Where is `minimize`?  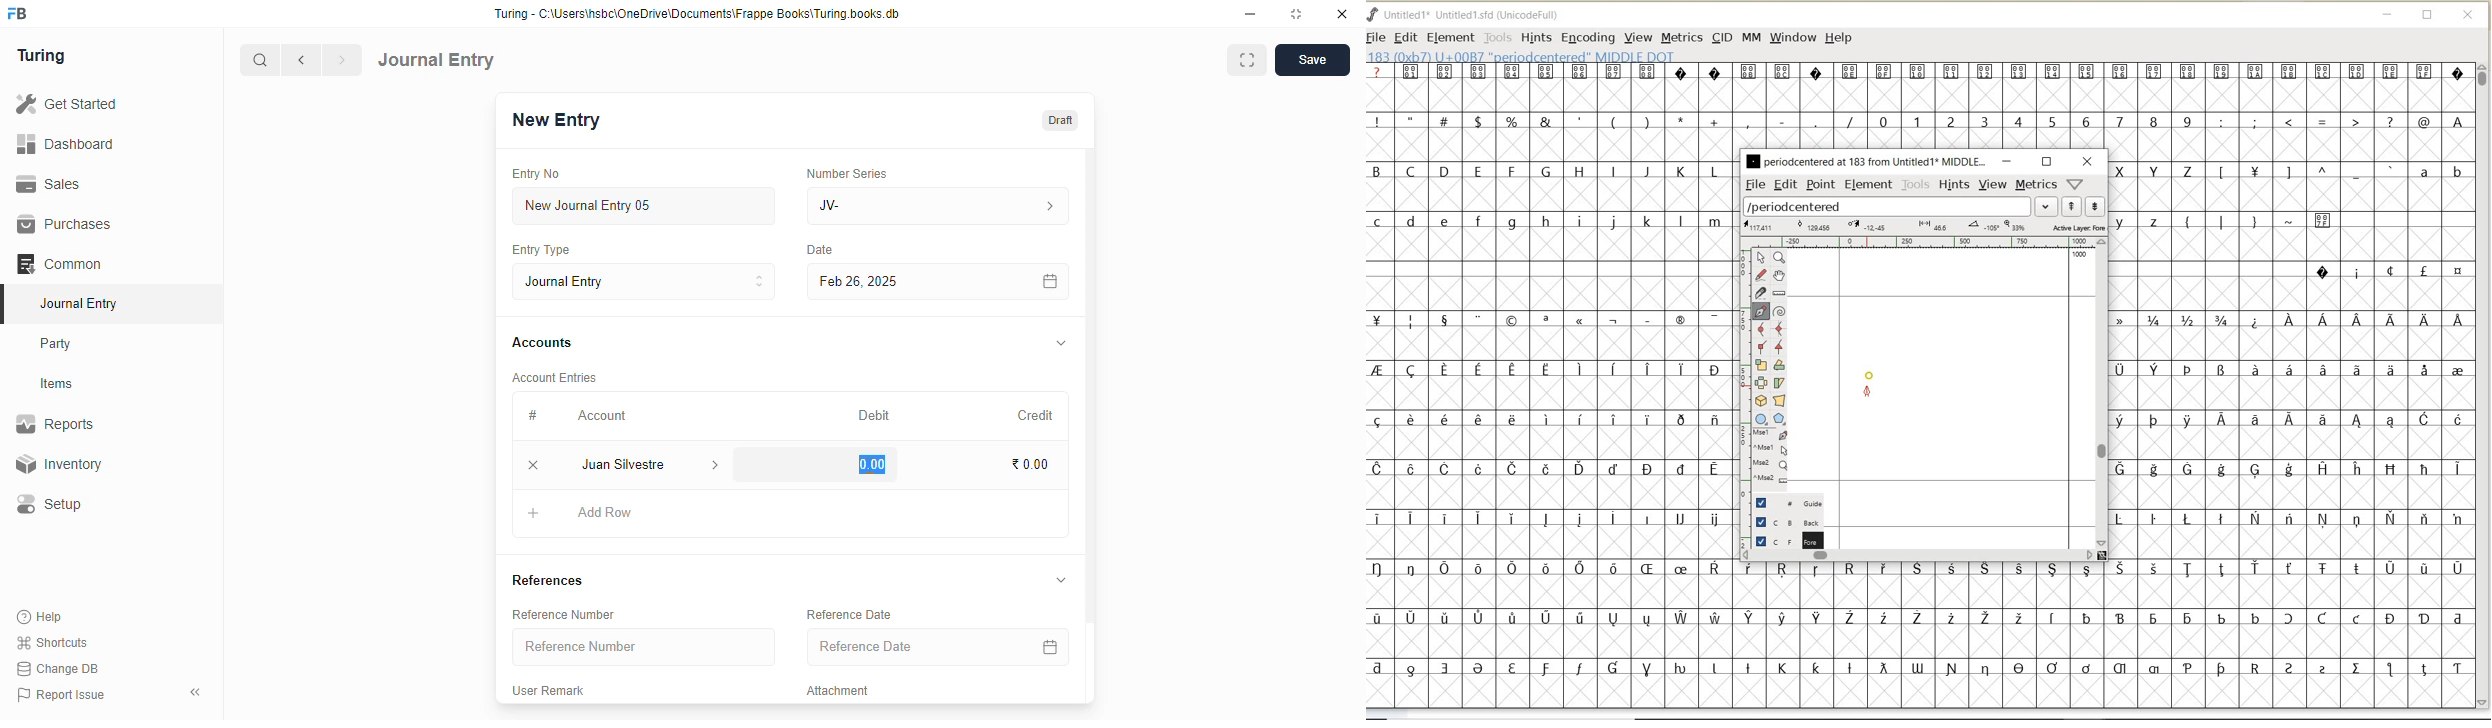
minimize is located at coordinates (1251, 14).